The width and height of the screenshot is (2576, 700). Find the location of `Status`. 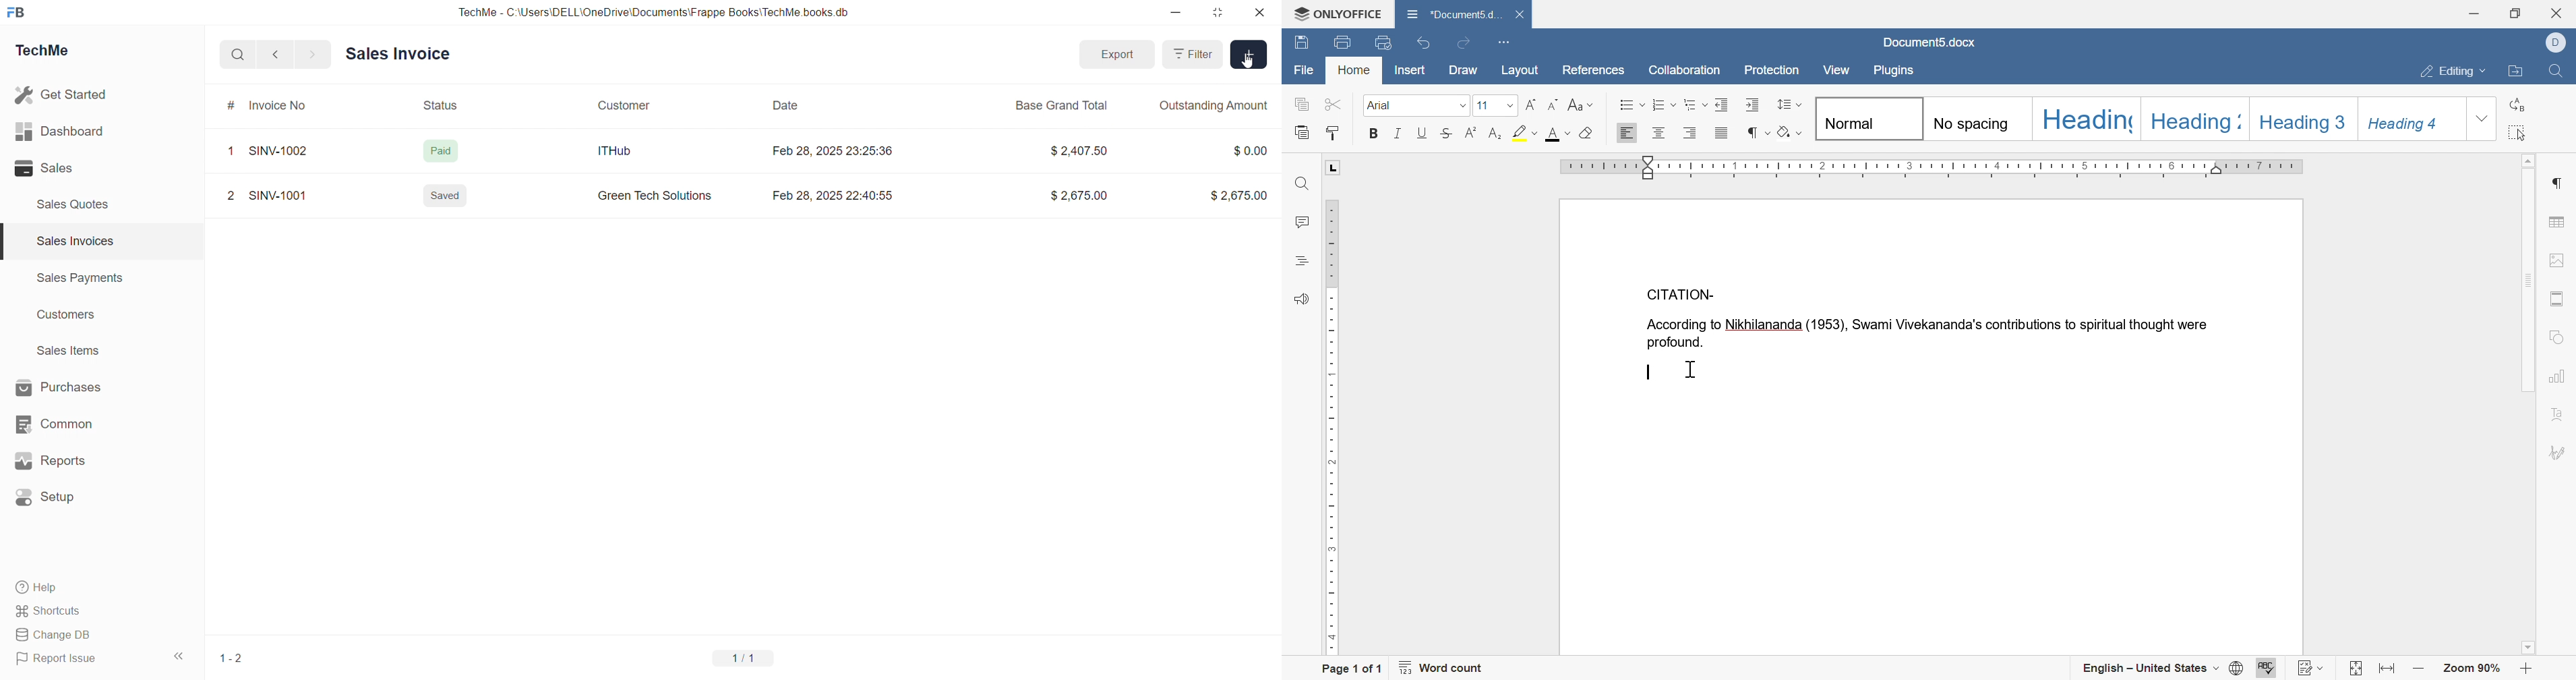

Status is located at coordinates (449, 104).